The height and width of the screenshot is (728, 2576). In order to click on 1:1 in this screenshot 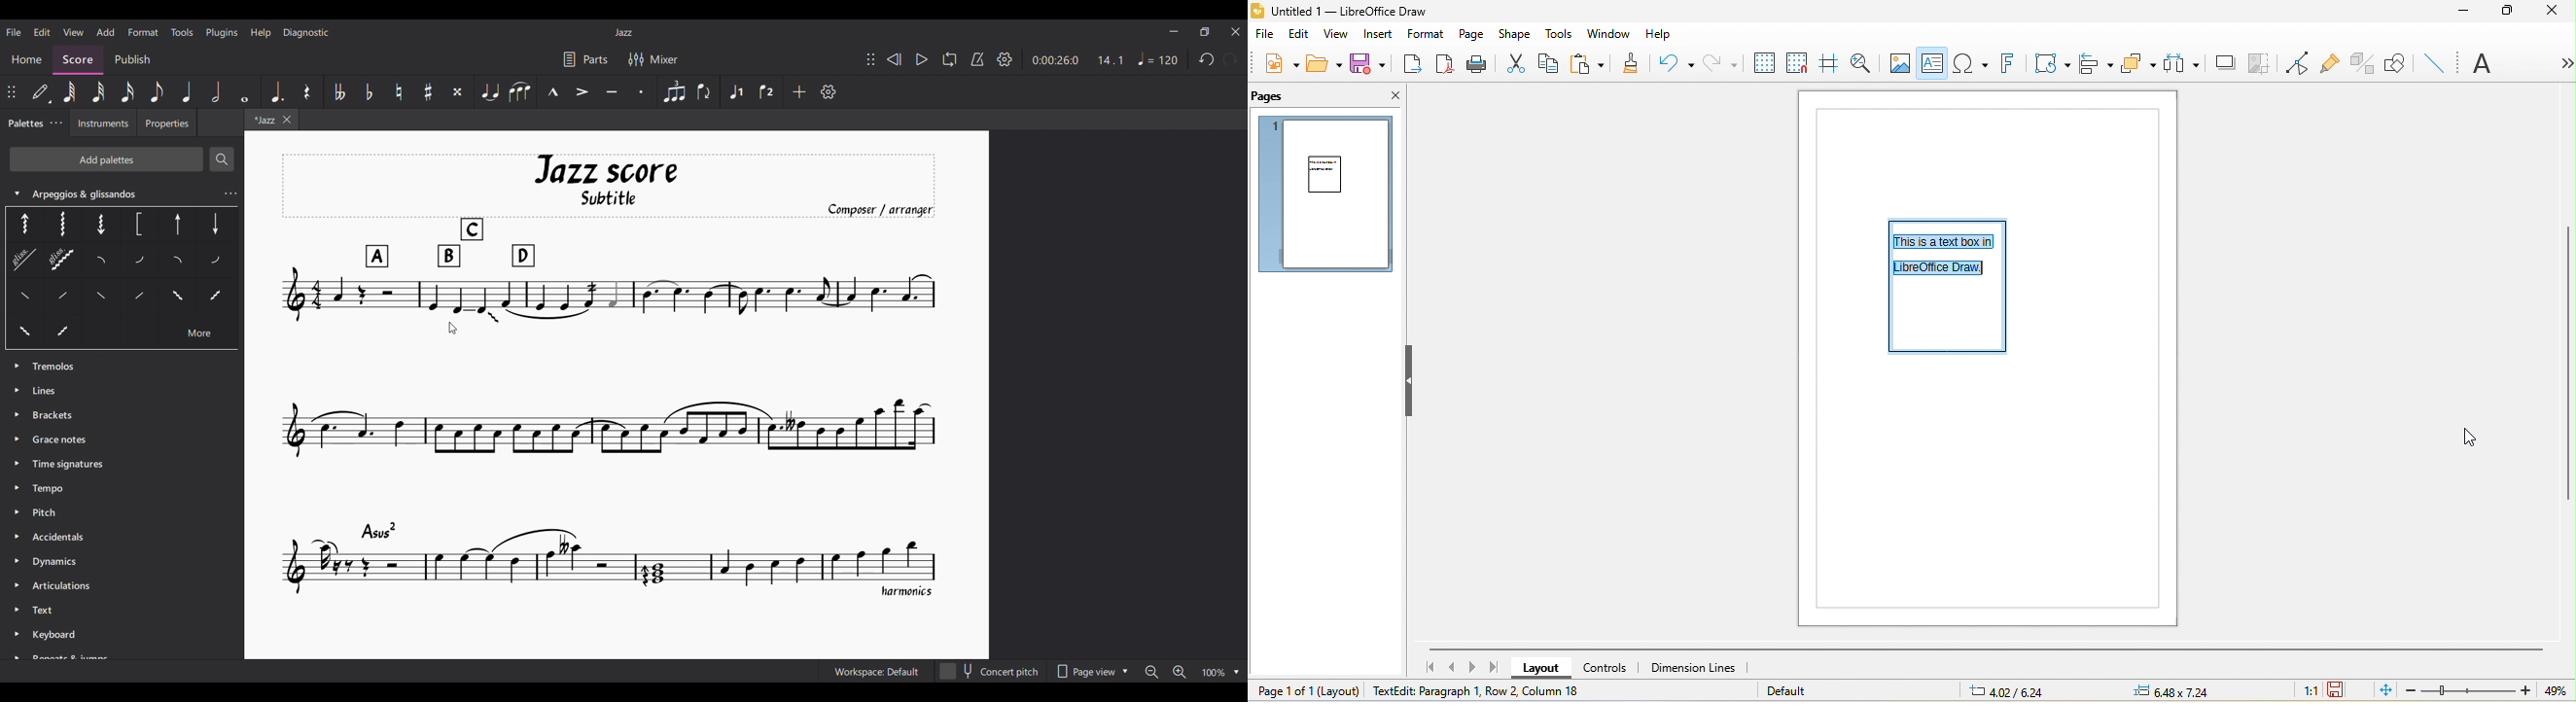, I will do `click(2310, 690)`.